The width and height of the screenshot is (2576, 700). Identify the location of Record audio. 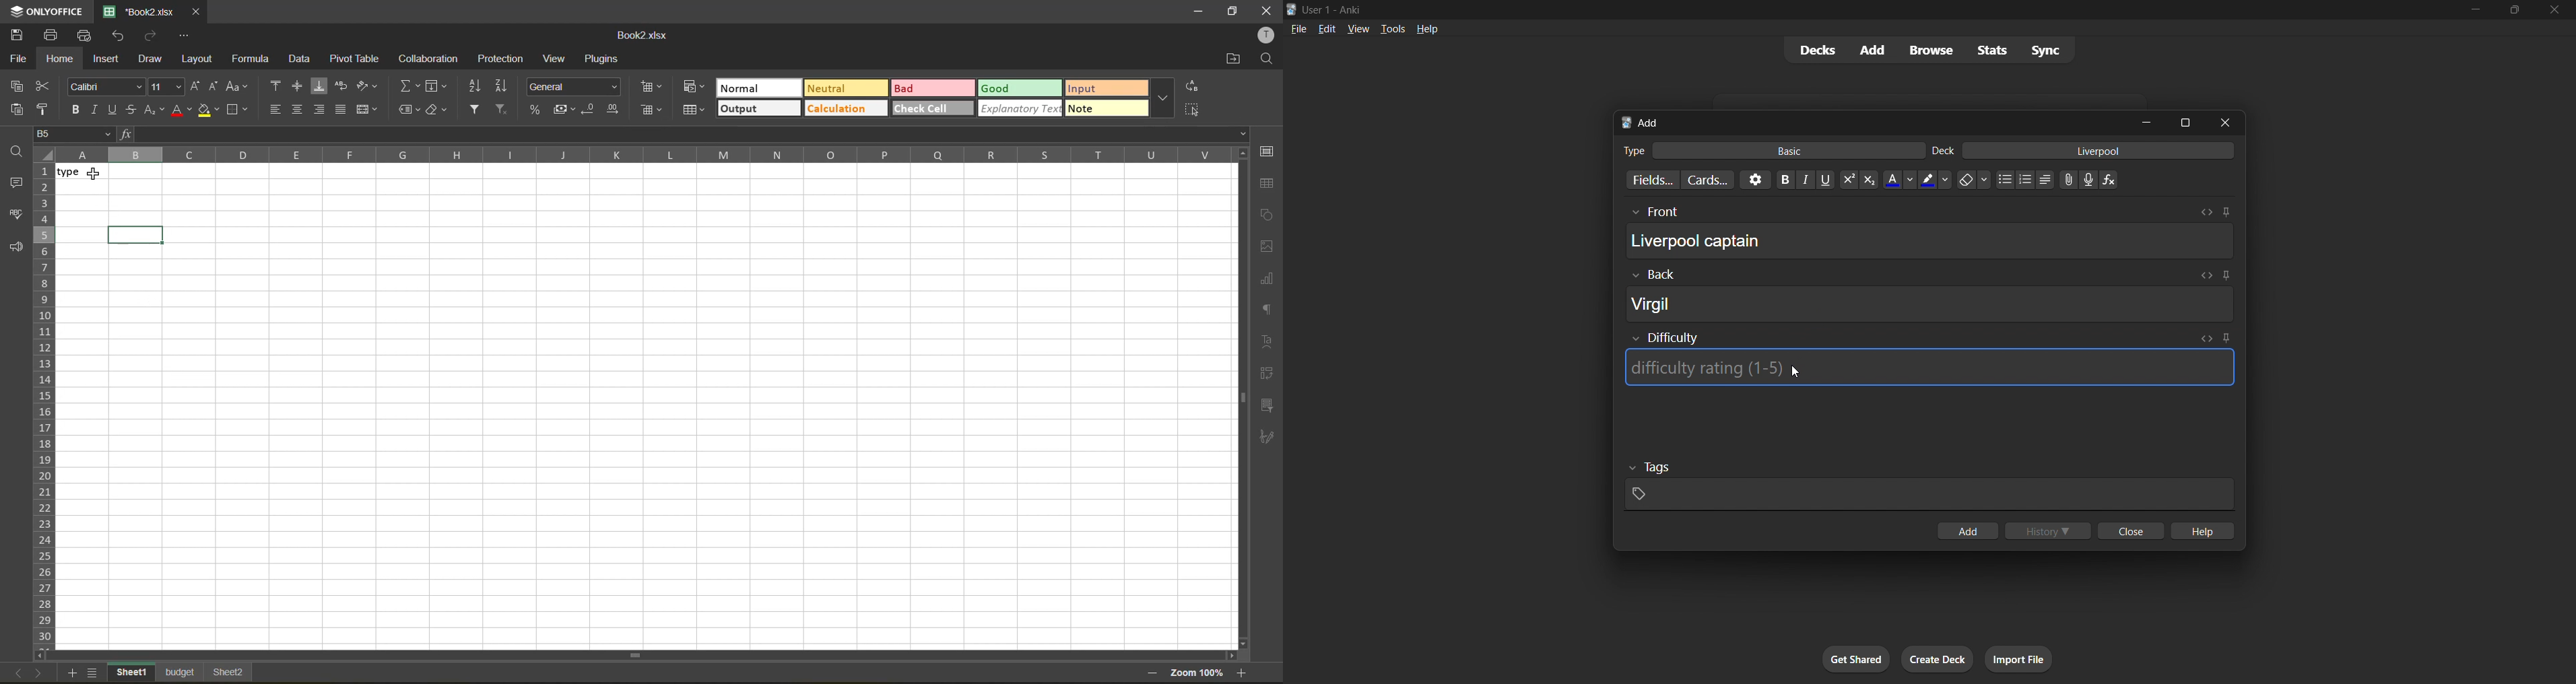
(2088, 180).